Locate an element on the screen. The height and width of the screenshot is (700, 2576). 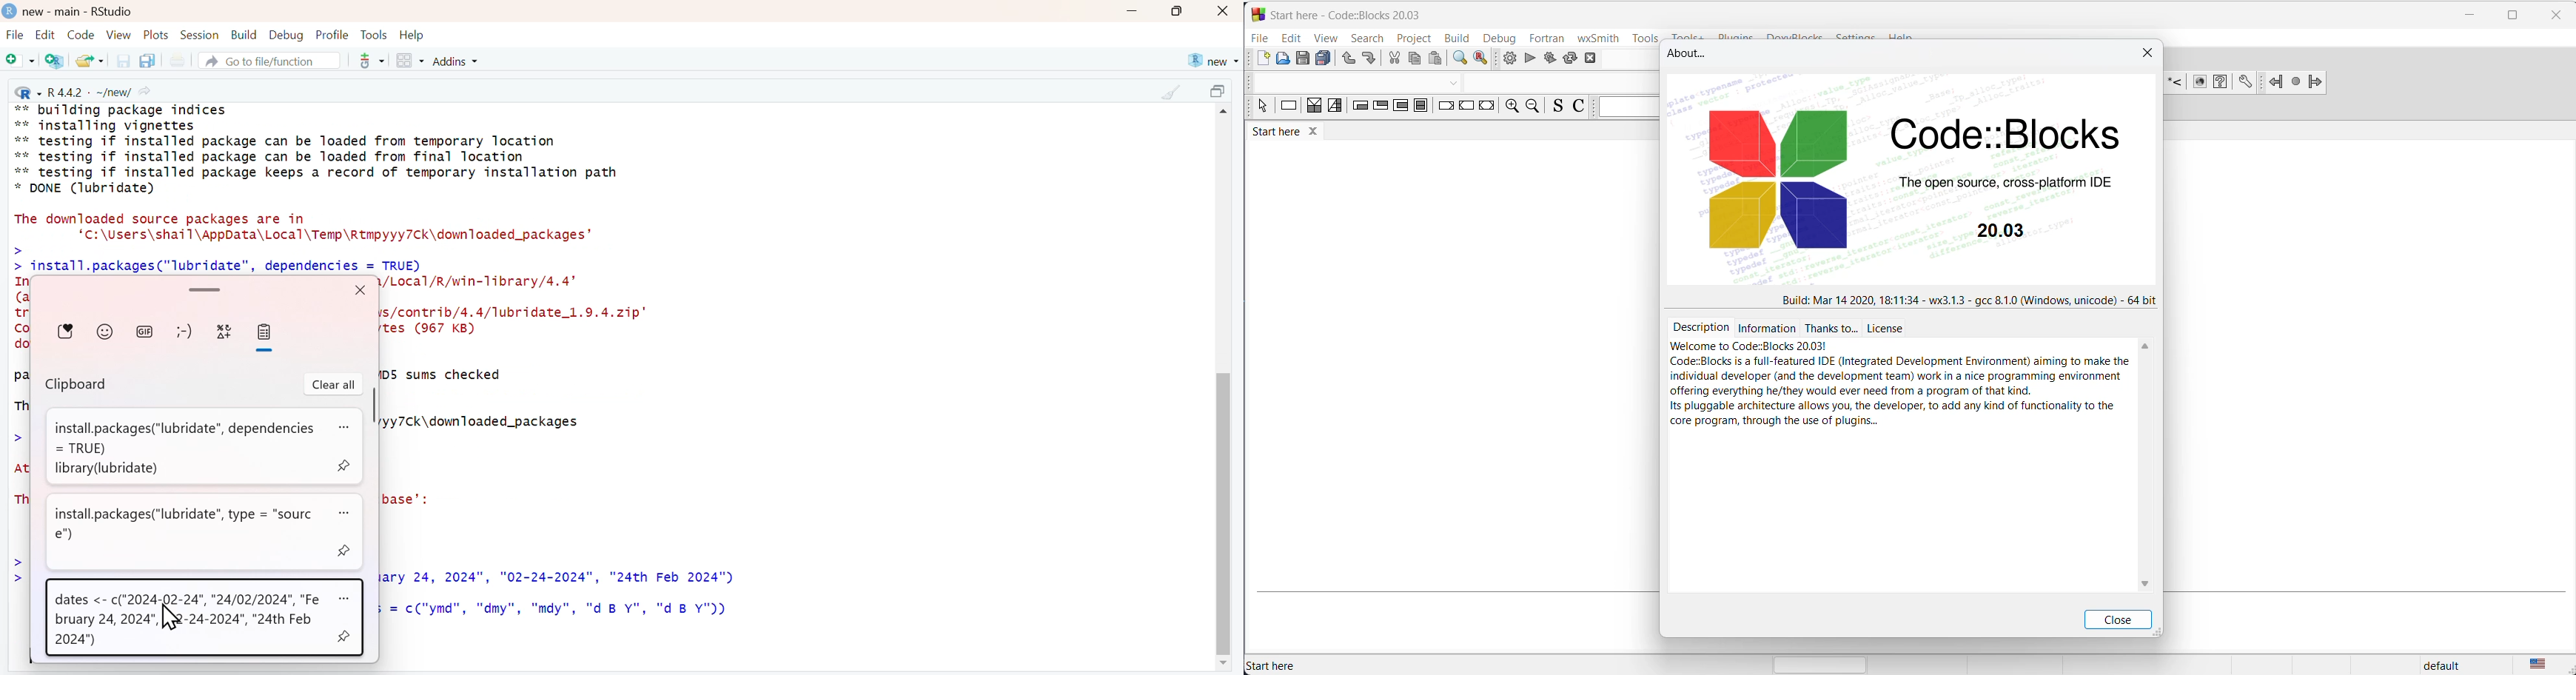
Profile is located at coordinates (332, 34).